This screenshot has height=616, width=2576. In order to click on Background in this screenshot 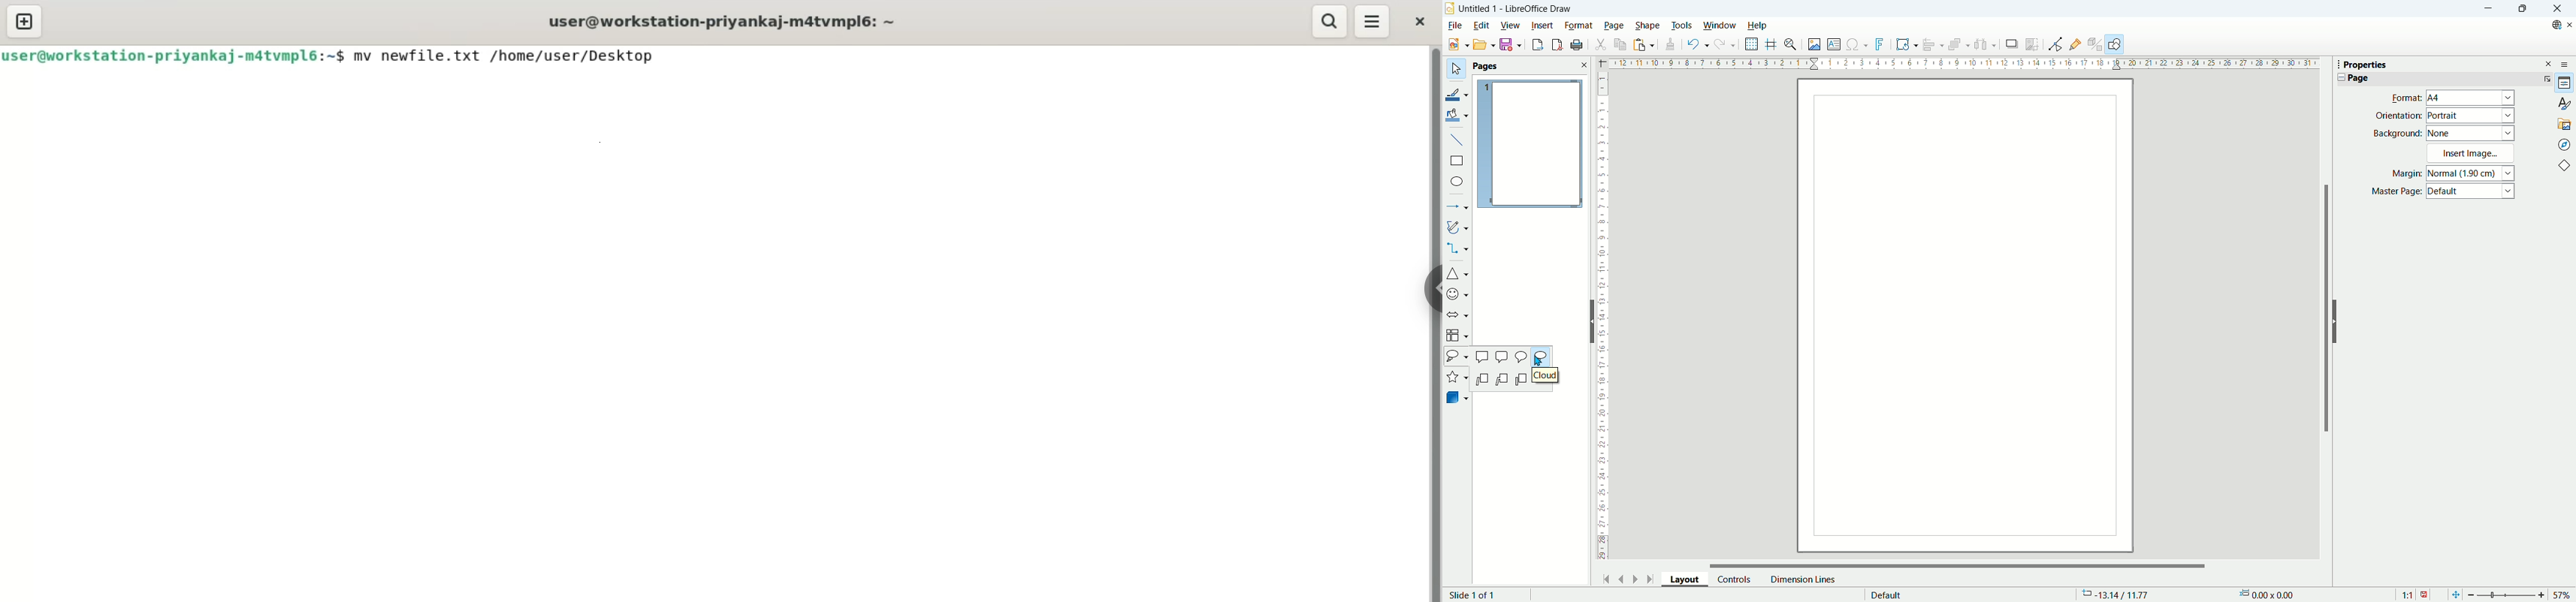, I will do `click(2398, 133)`.